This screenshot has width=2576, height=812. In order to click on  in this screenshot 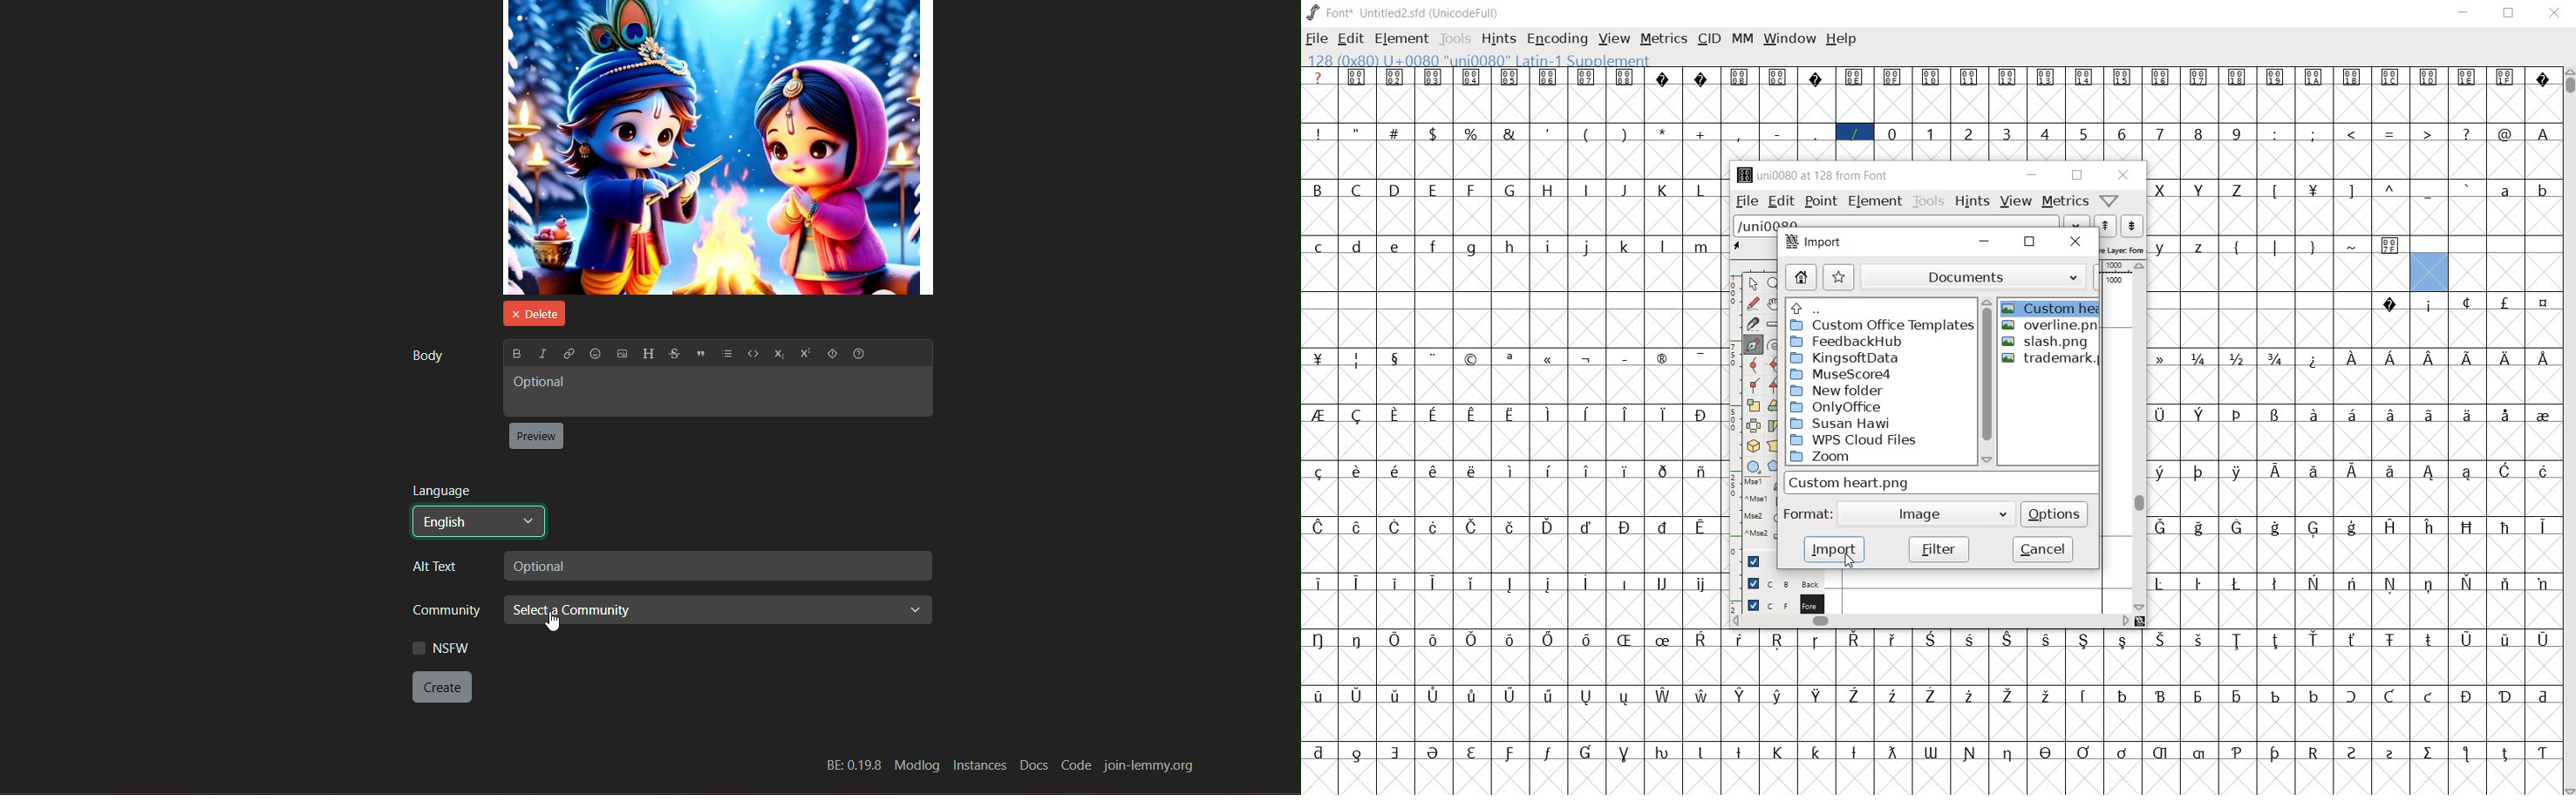, I will do `click(777, 356)`.